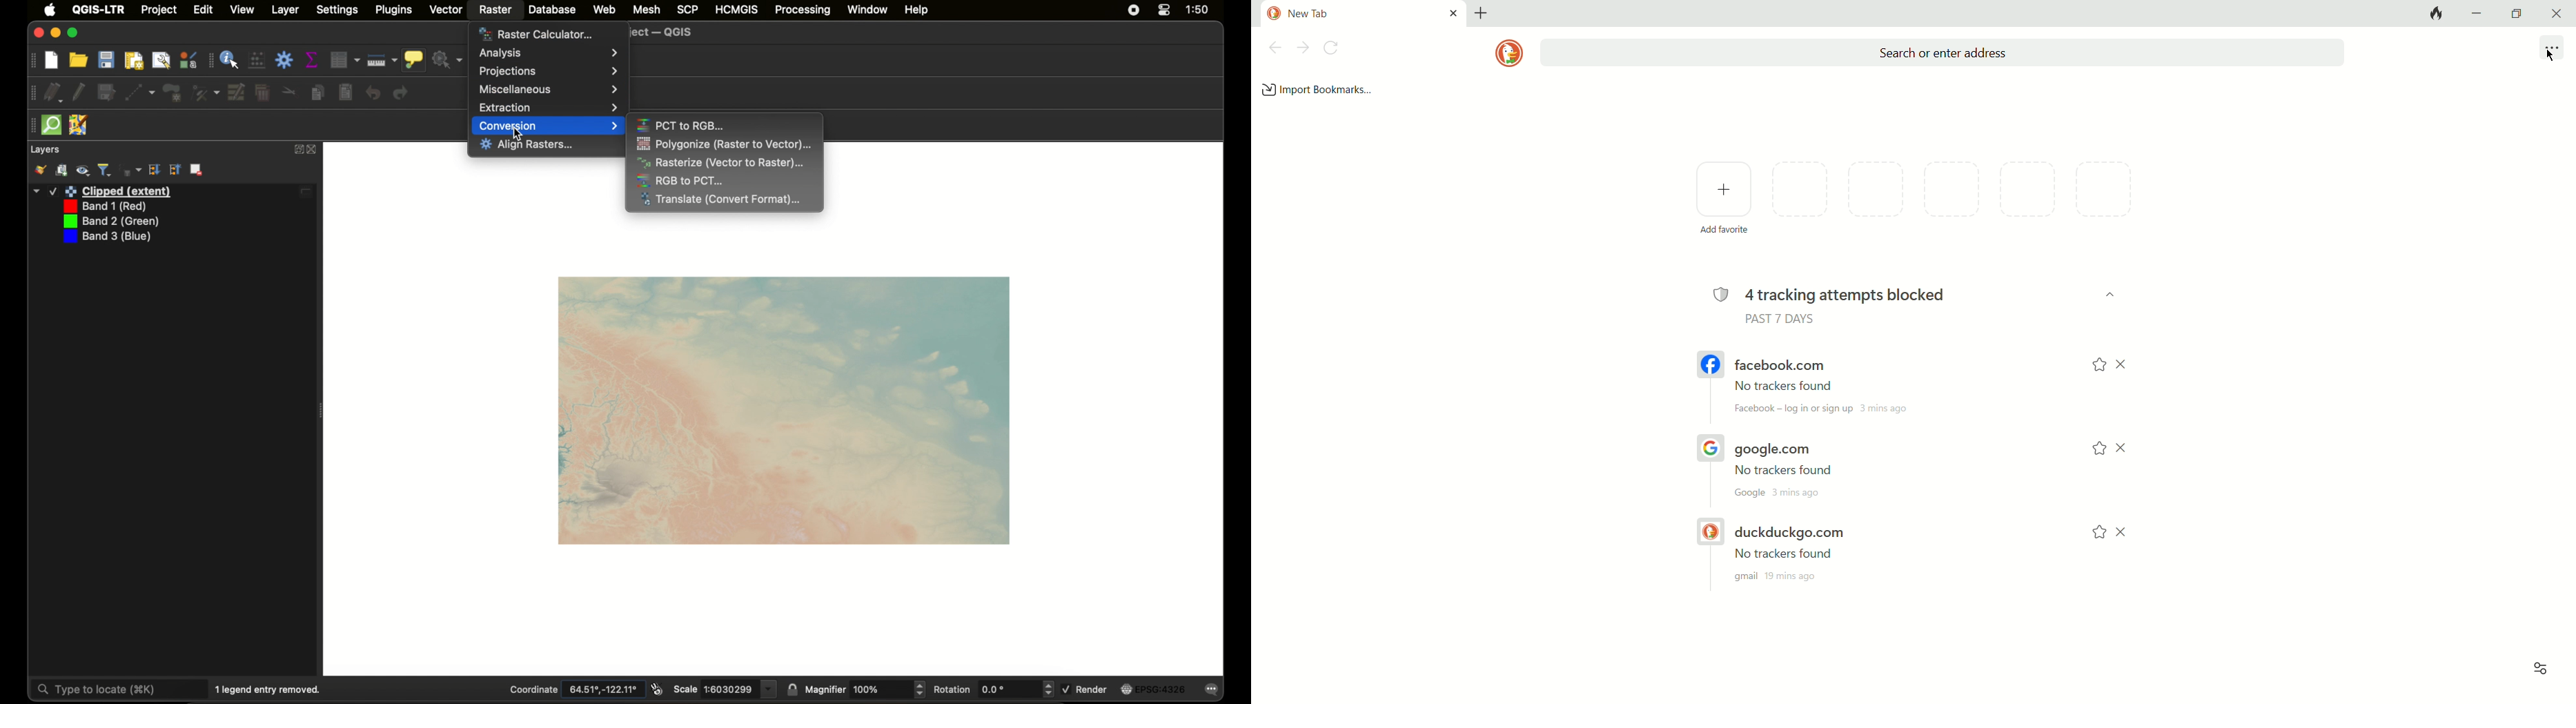 The image size is (2576, 728). What do you see at coordinates (173, 192) in the screenshot?
I see `layer 1 edited` at bounding box center [173, 192].